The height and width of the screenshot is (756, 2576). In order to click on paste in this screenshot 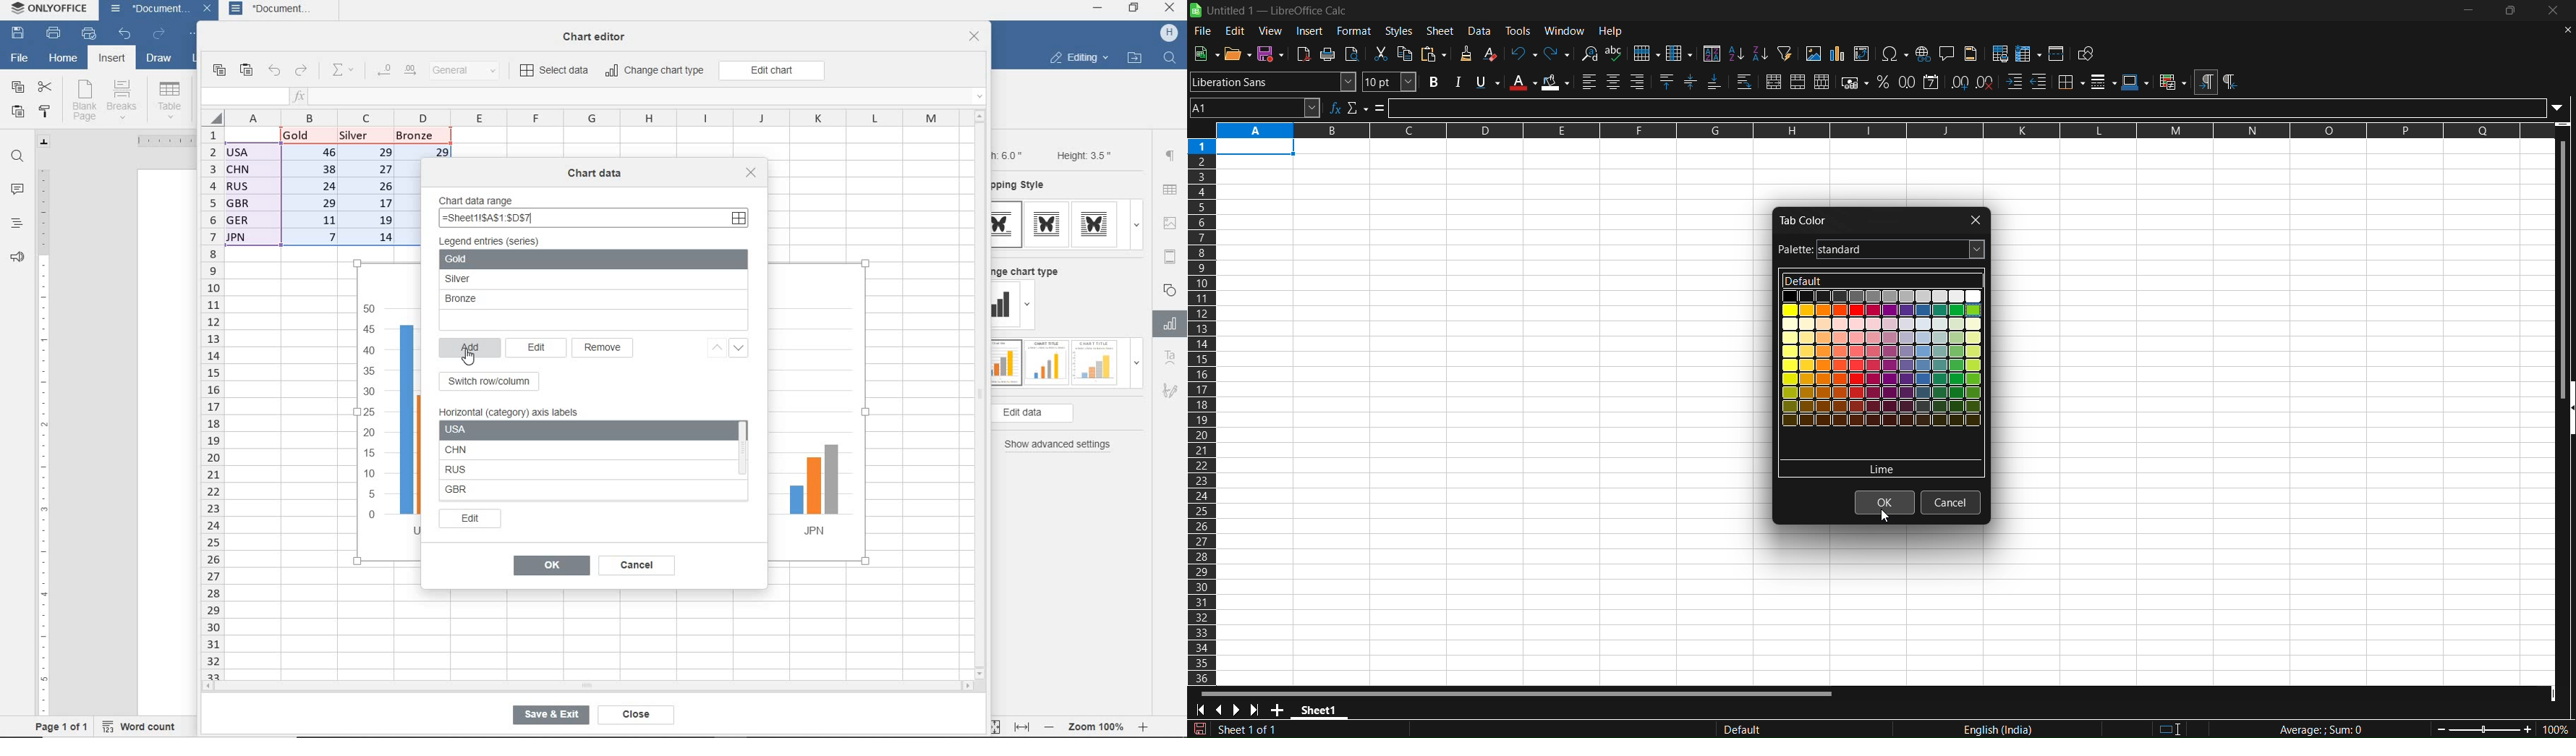, I will do `click(18, 113)`.